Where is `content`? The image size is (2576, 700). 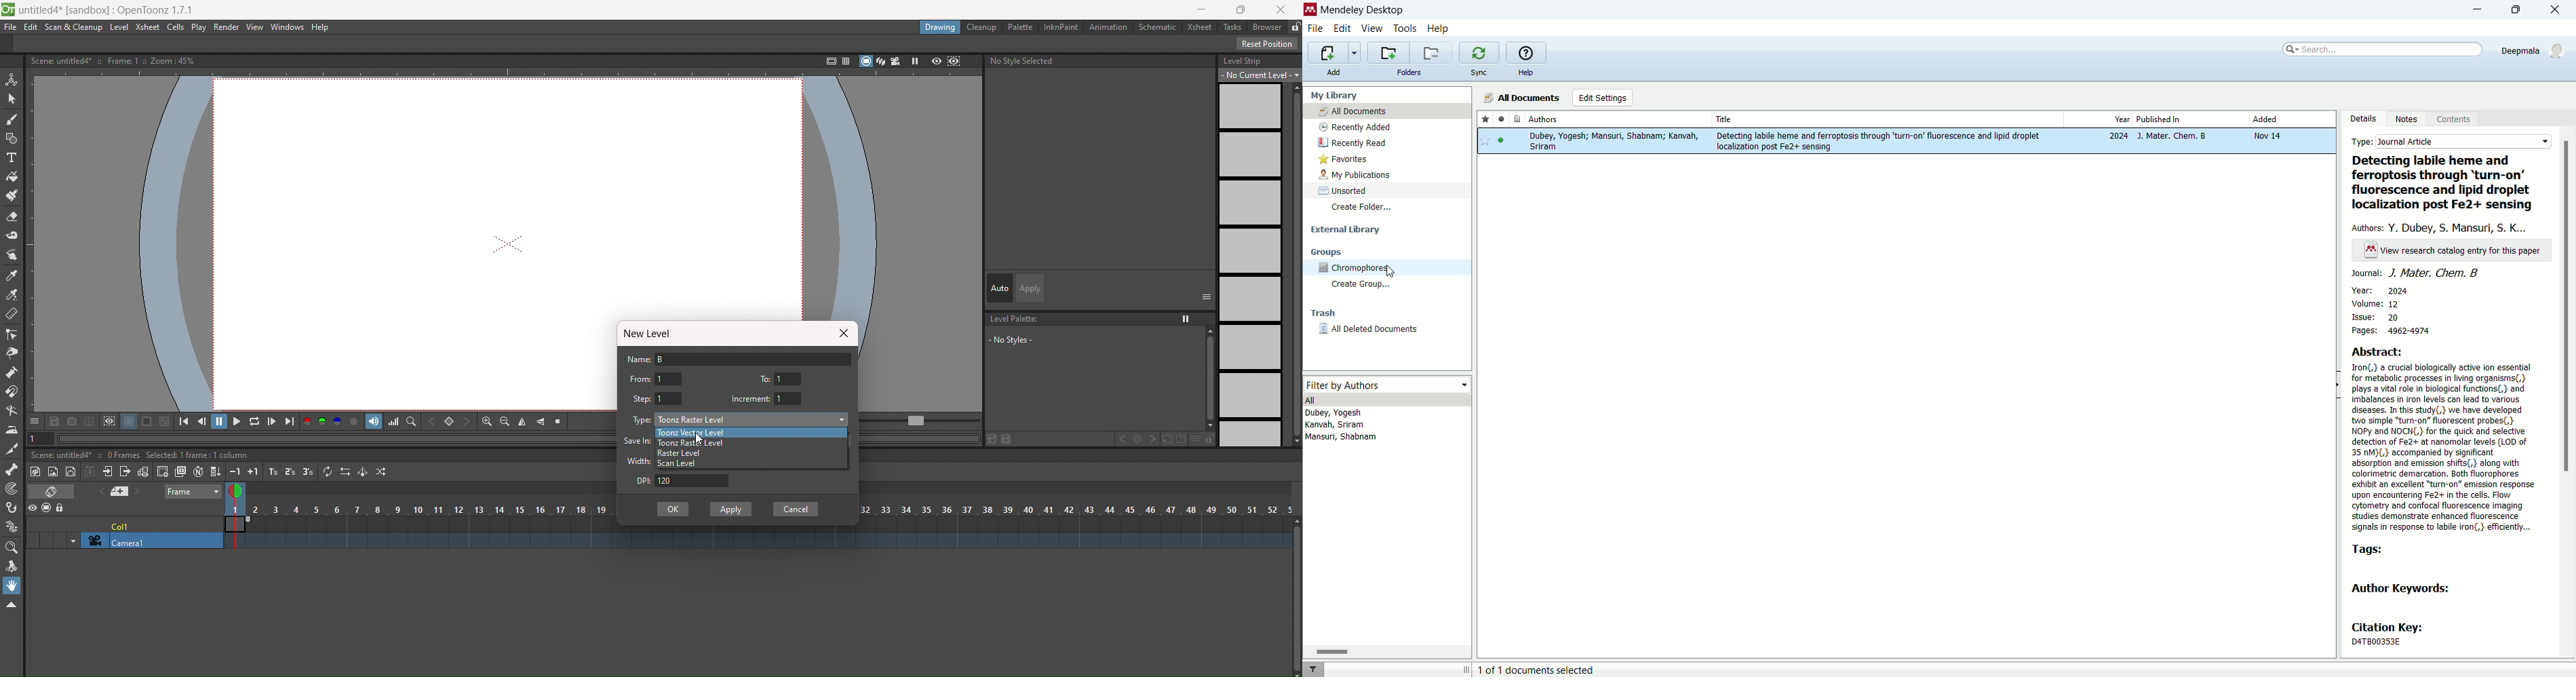
content is located at coordinates (2454, 121).